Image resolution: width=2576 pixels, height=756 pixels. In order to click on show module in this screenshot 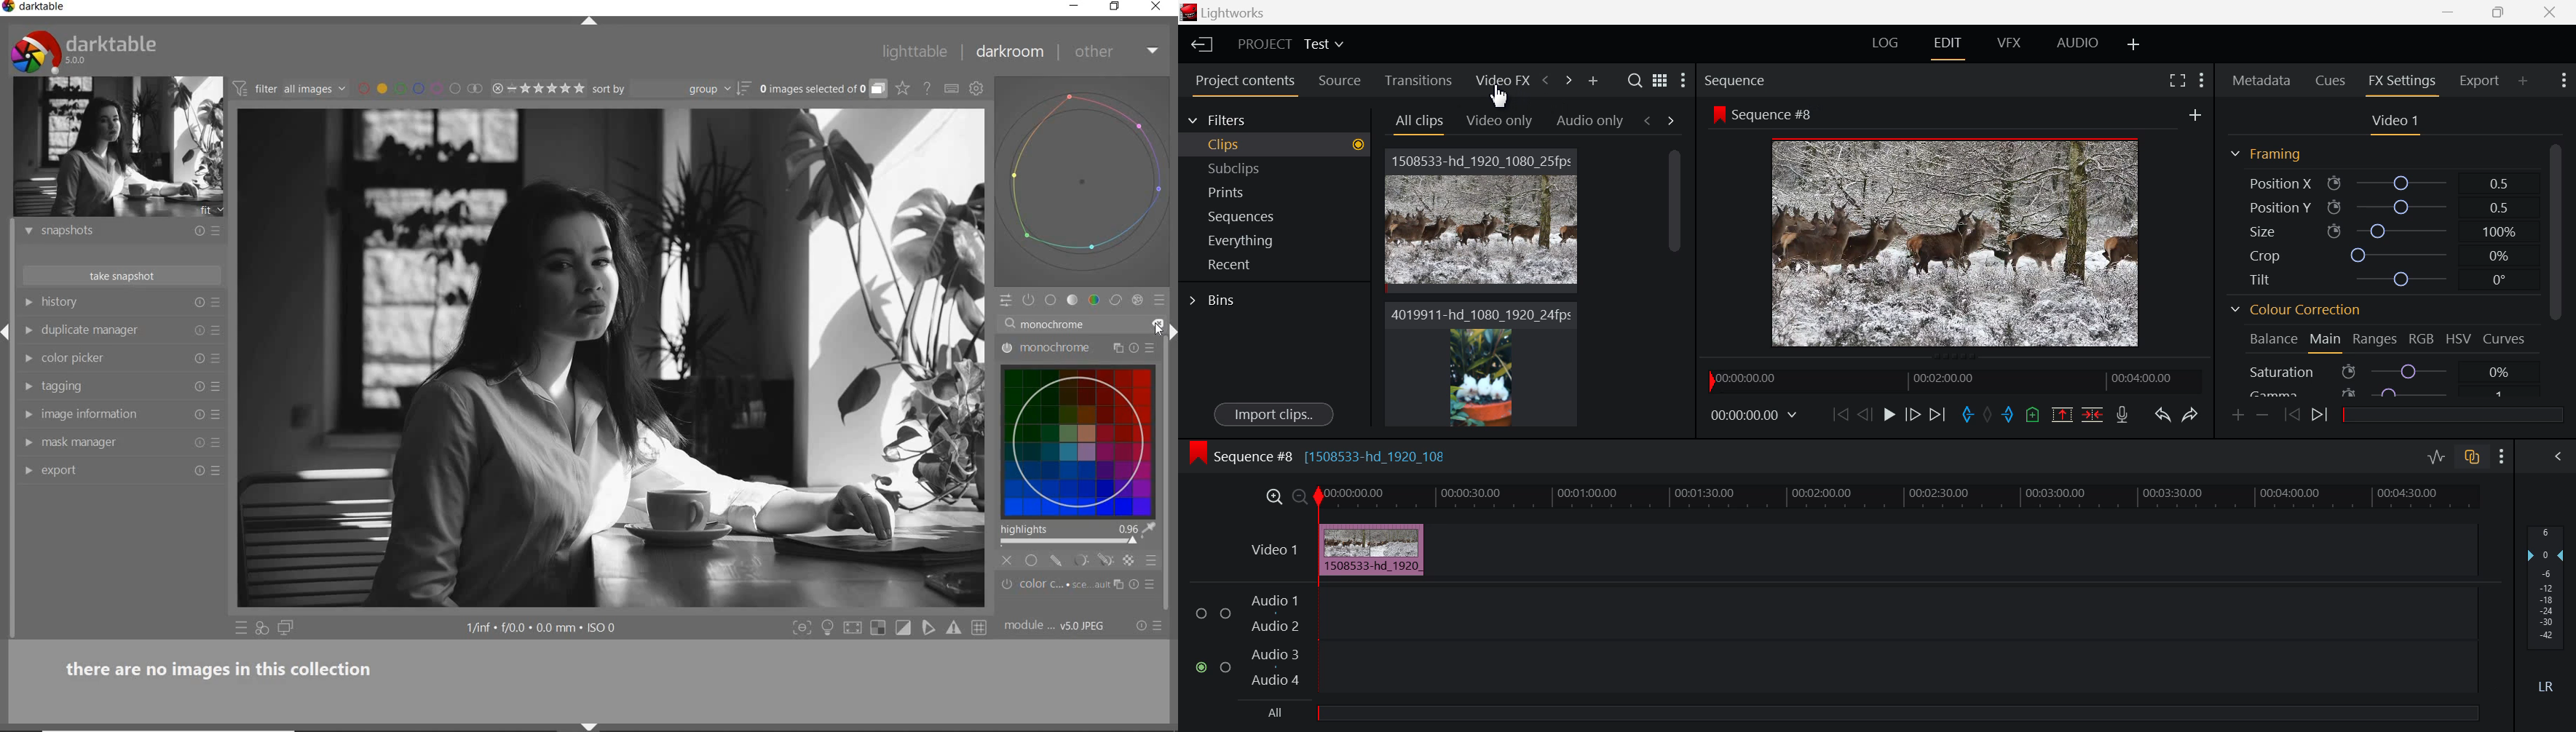, I will do `click(26, 414)`.